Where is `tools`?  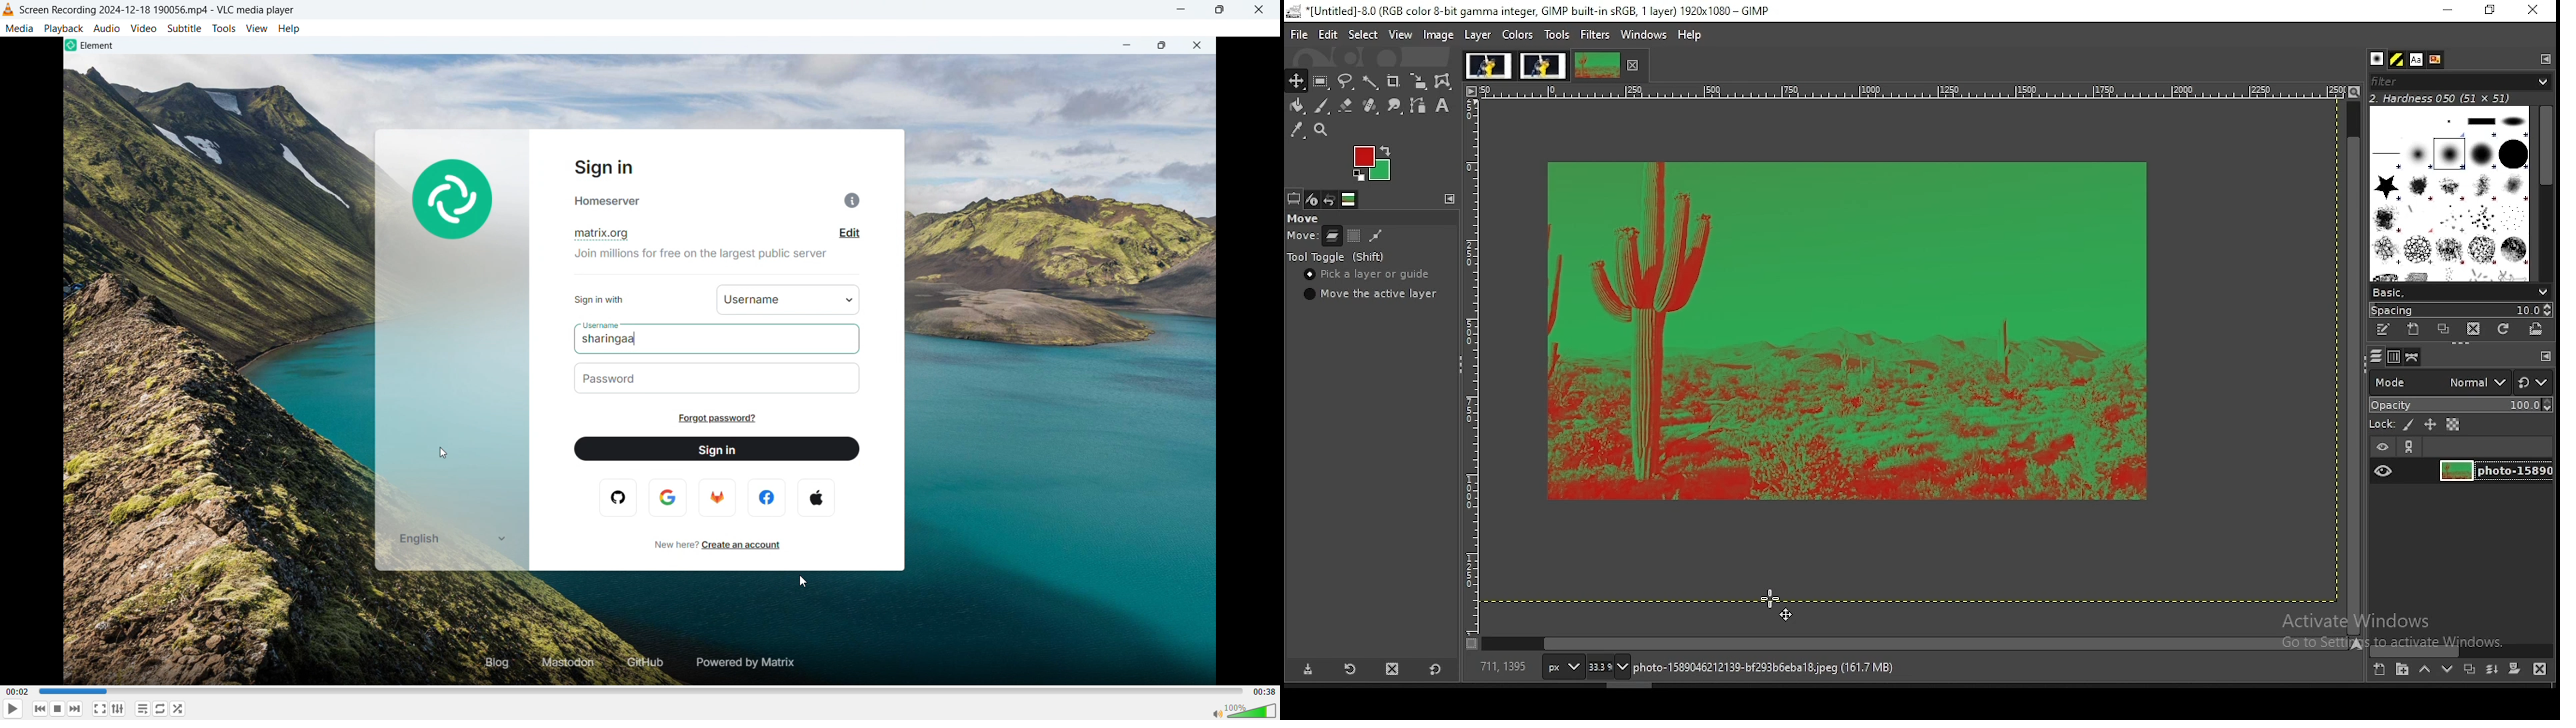 tools is located at coordinates (1559, 33).